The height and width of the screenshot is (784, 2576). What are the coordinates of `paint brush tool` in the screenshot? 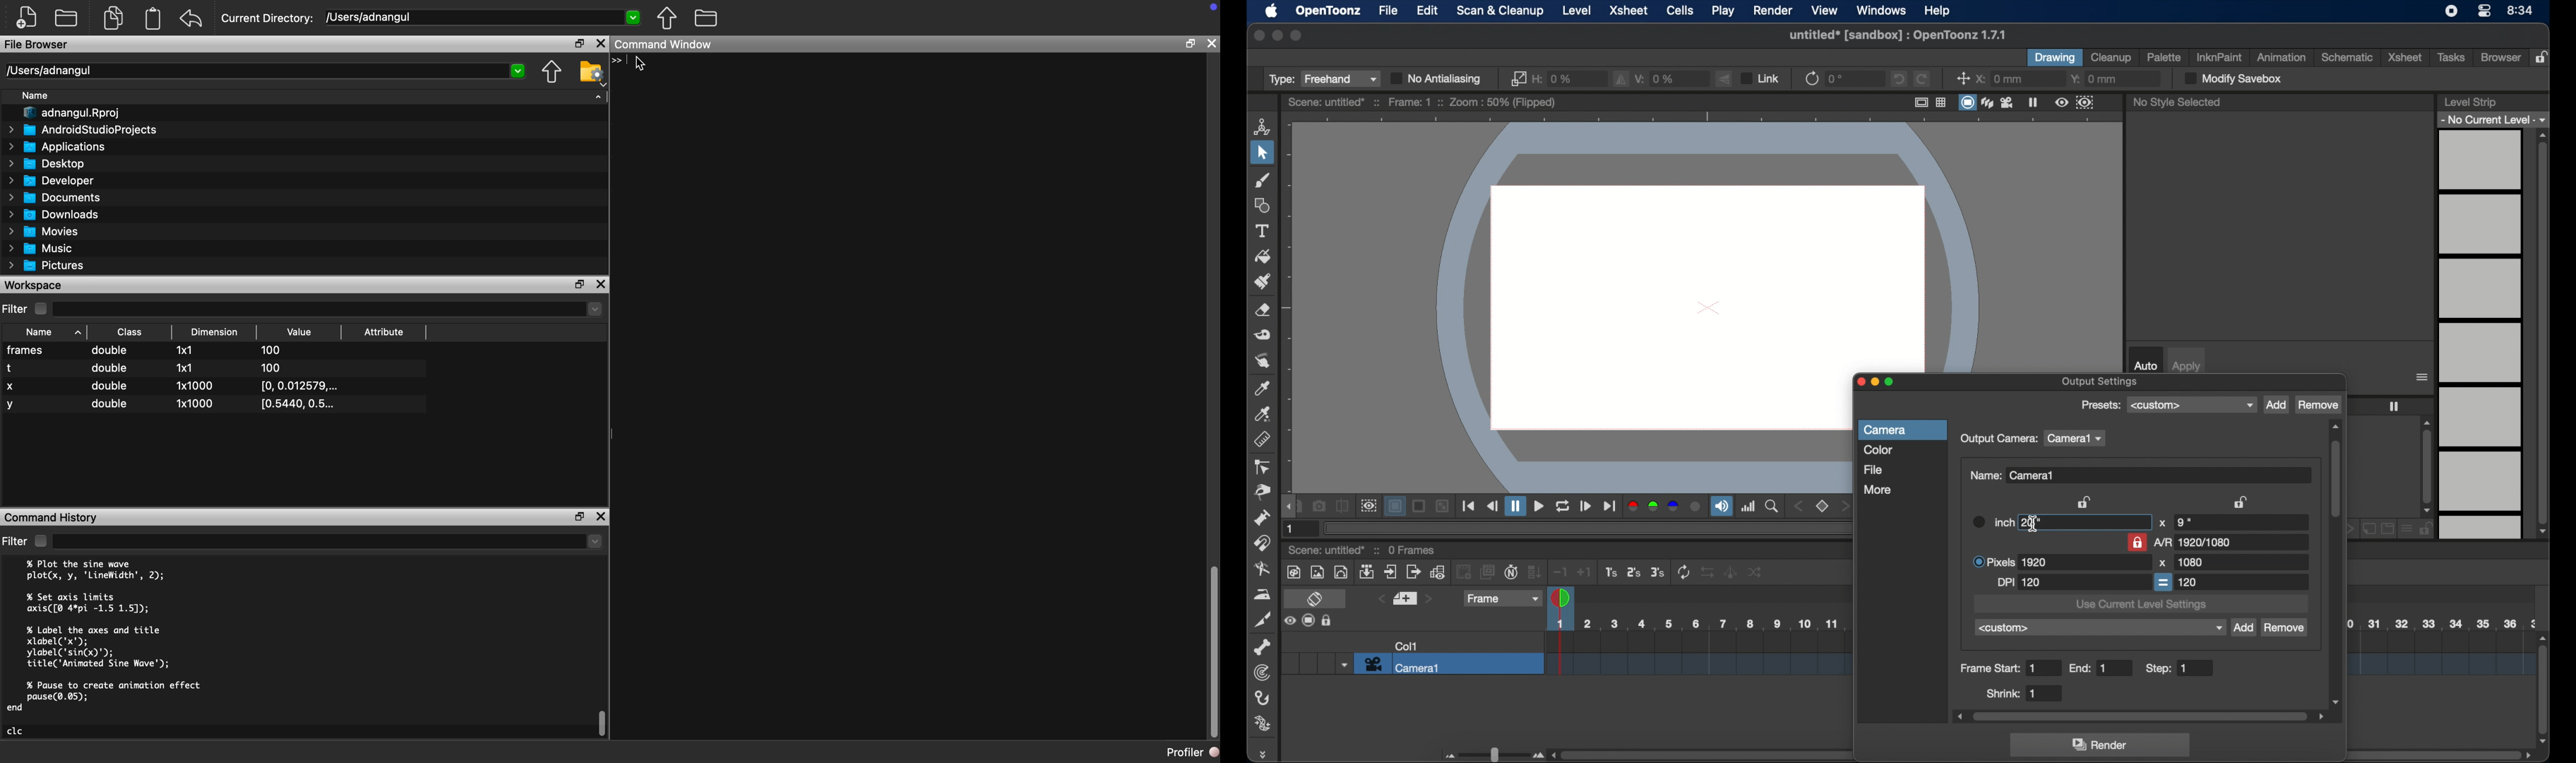 It's located at (1263, 280).